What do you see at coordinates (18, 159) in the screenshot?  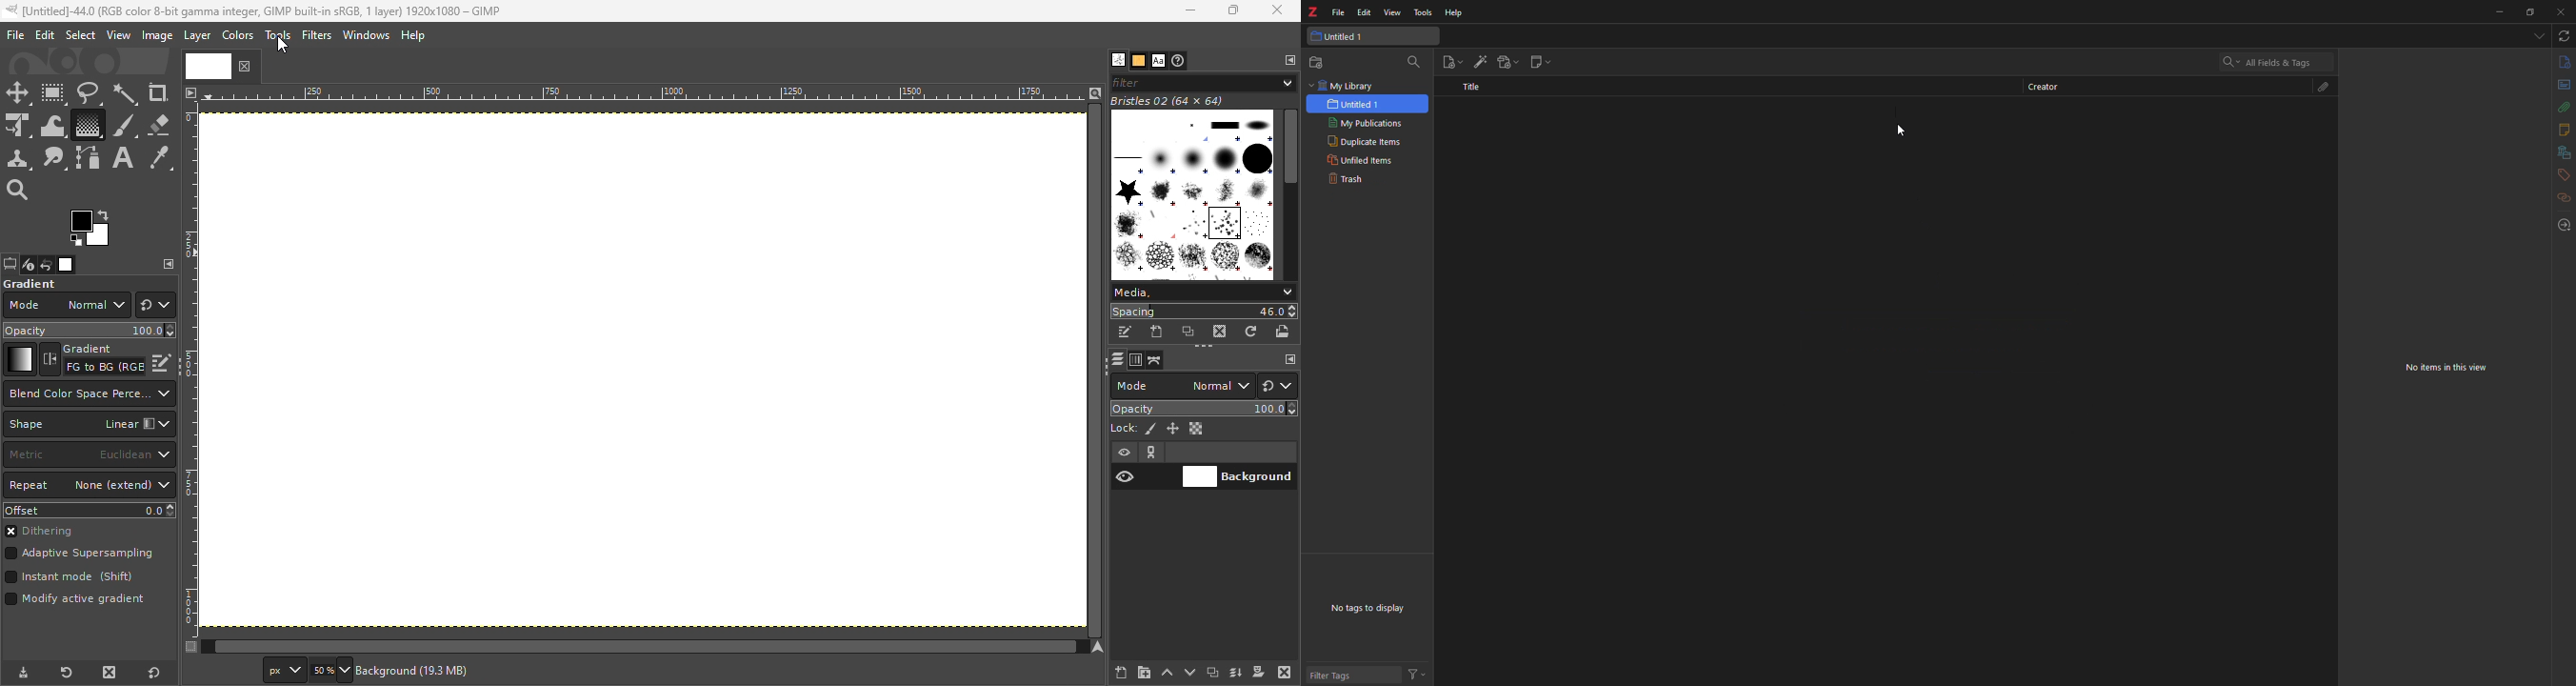 I see `Clone tool` at bounding box center [18, 159].